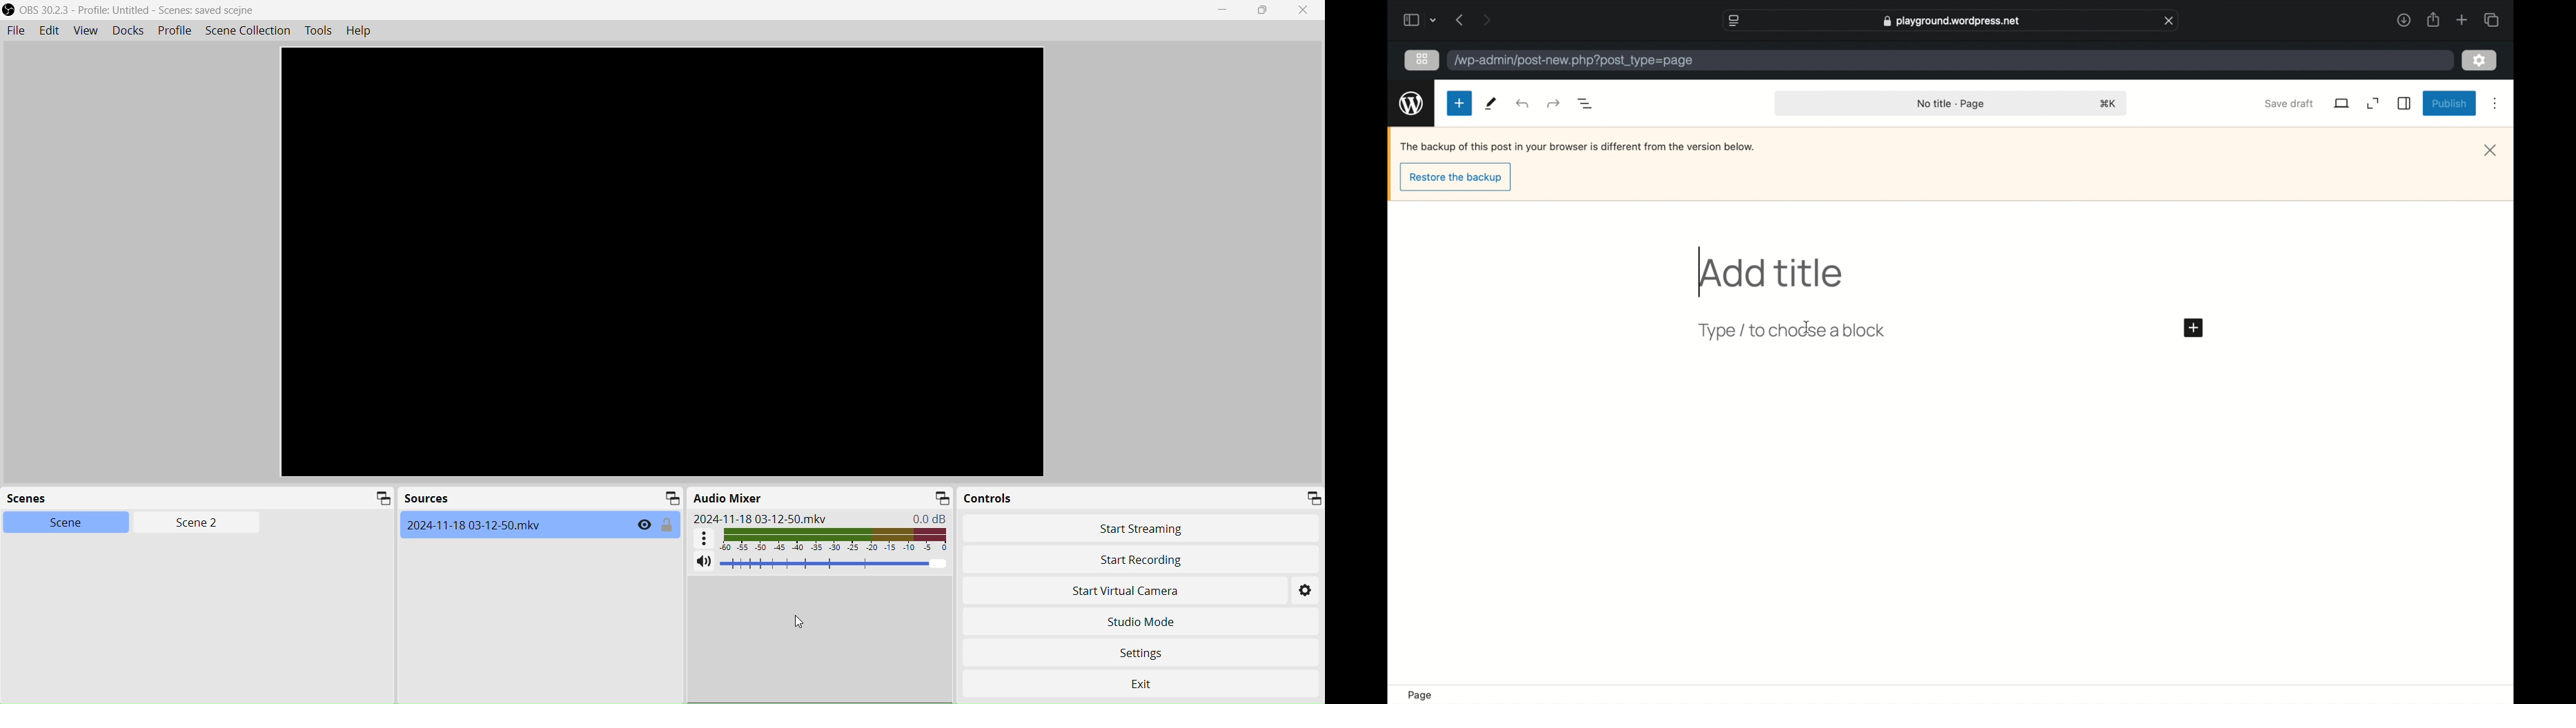  Describe the element at coordinates (2463, 20) in the screenshot. I see `new tab` at that location.